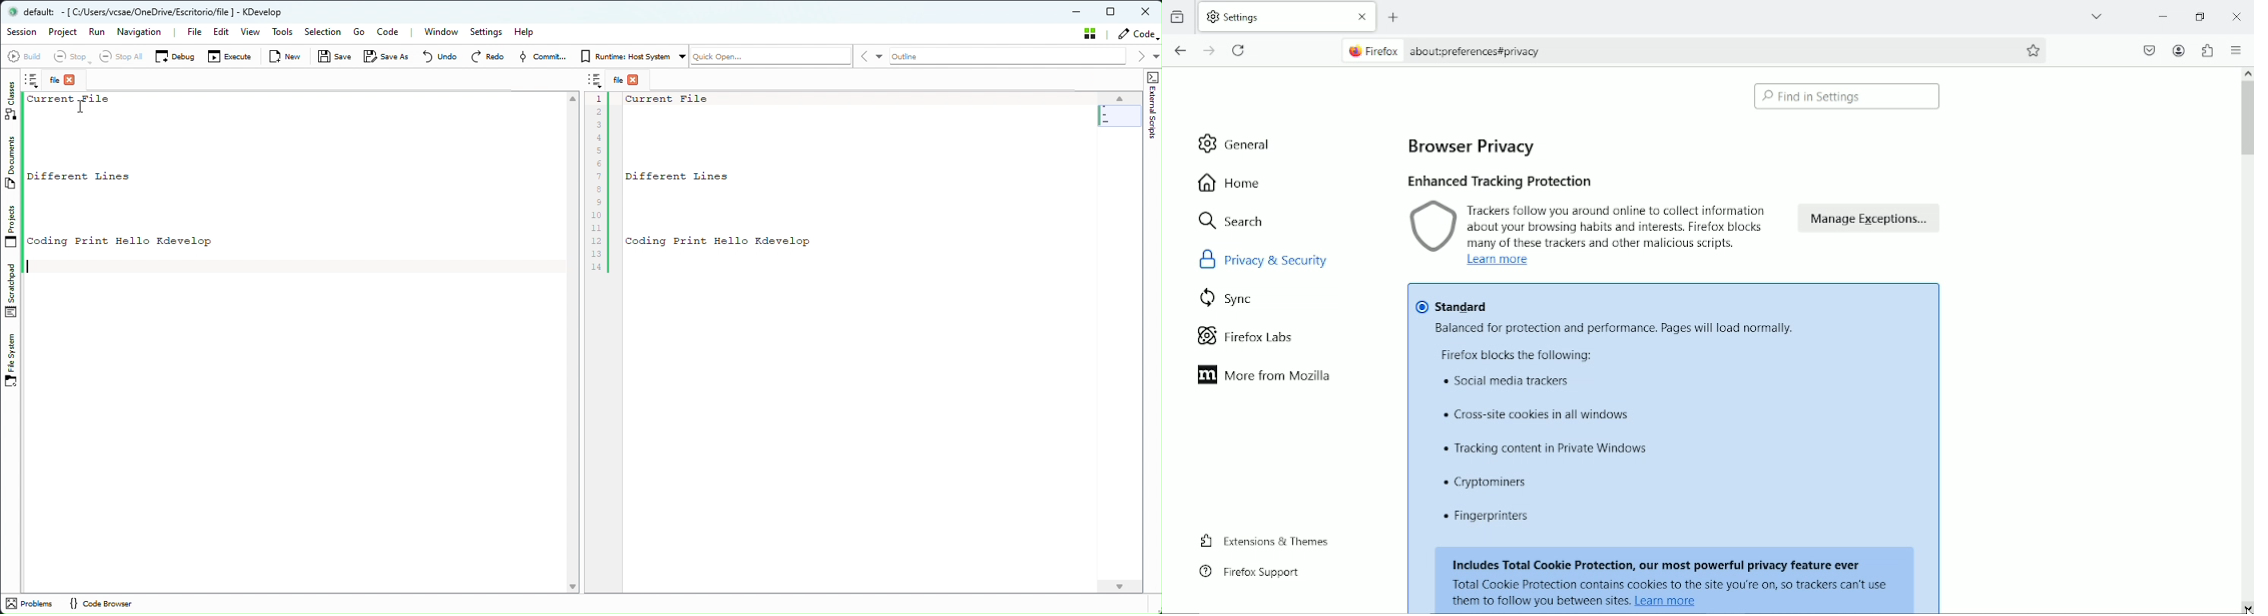 The height and width of the screenshot is (616, 2268). What do you see at coordinates (2247, 342) in the screenshot?
I see `vertical scrollbar` at bounding box center [2247, 342].